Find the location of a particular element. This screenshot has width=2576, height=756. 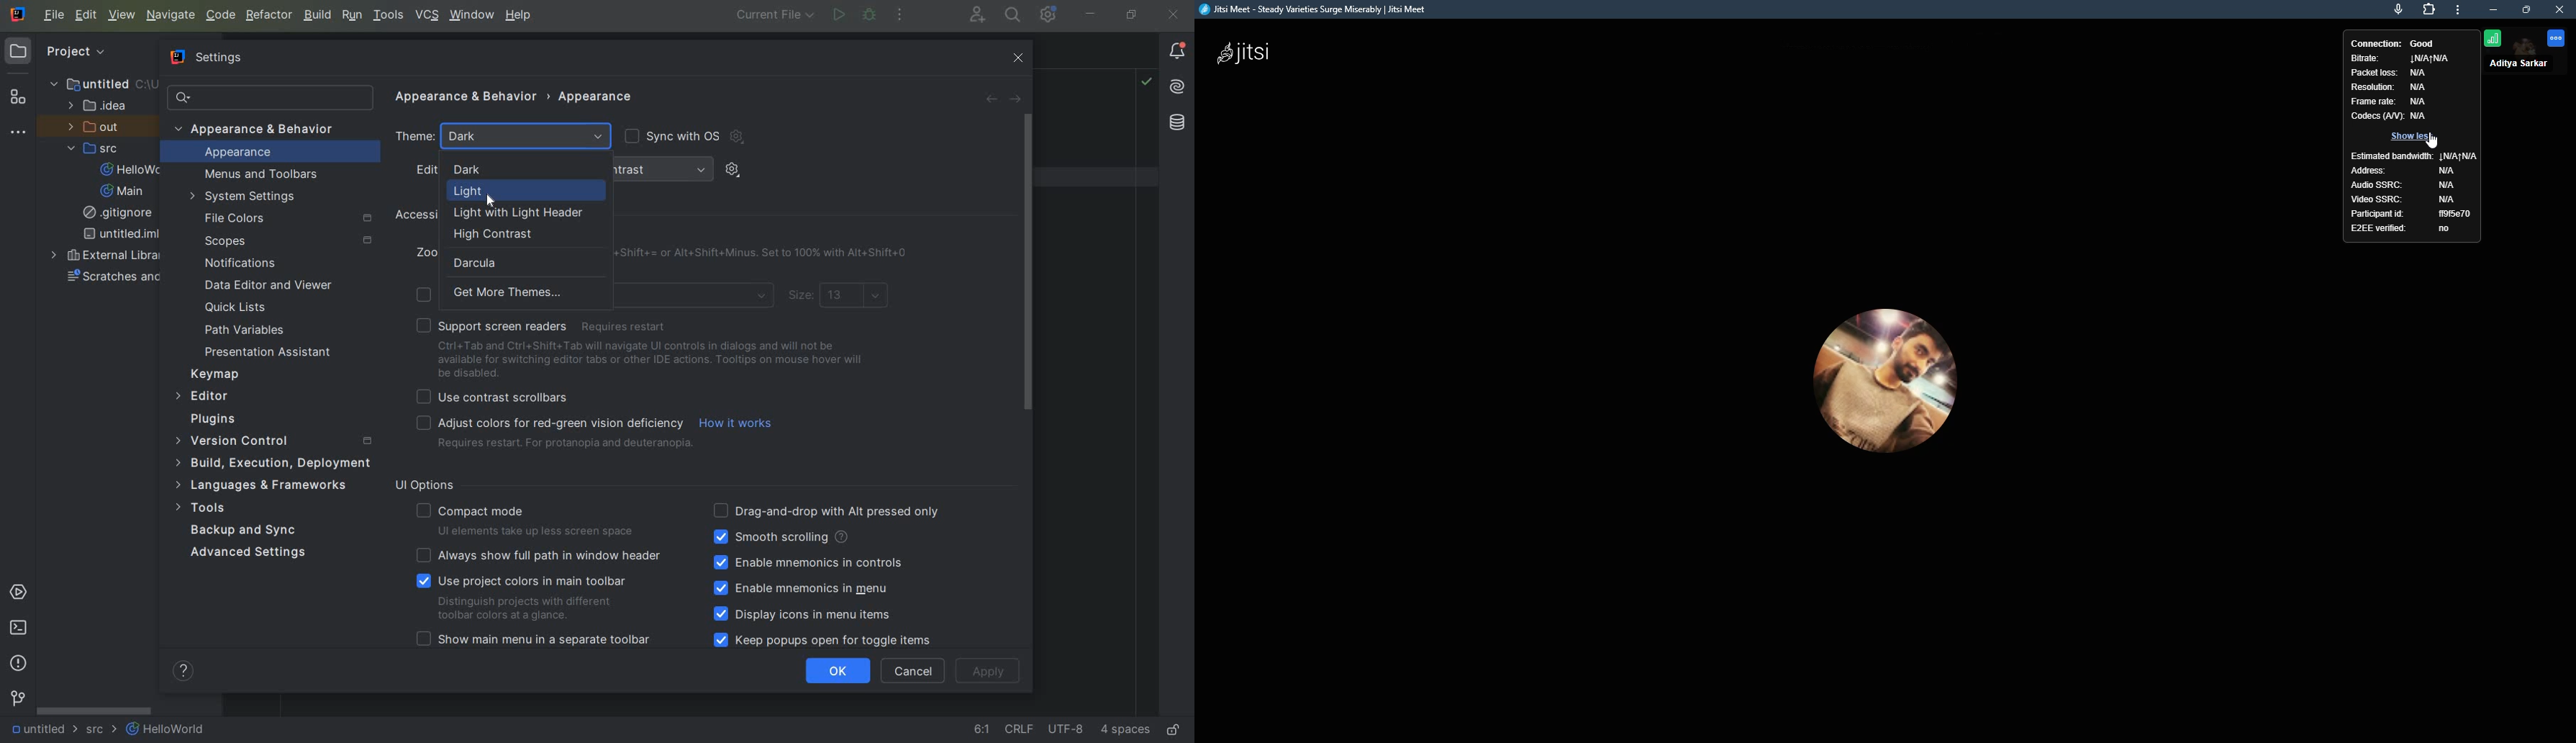

minimize is located at coordinates (2495, 9).